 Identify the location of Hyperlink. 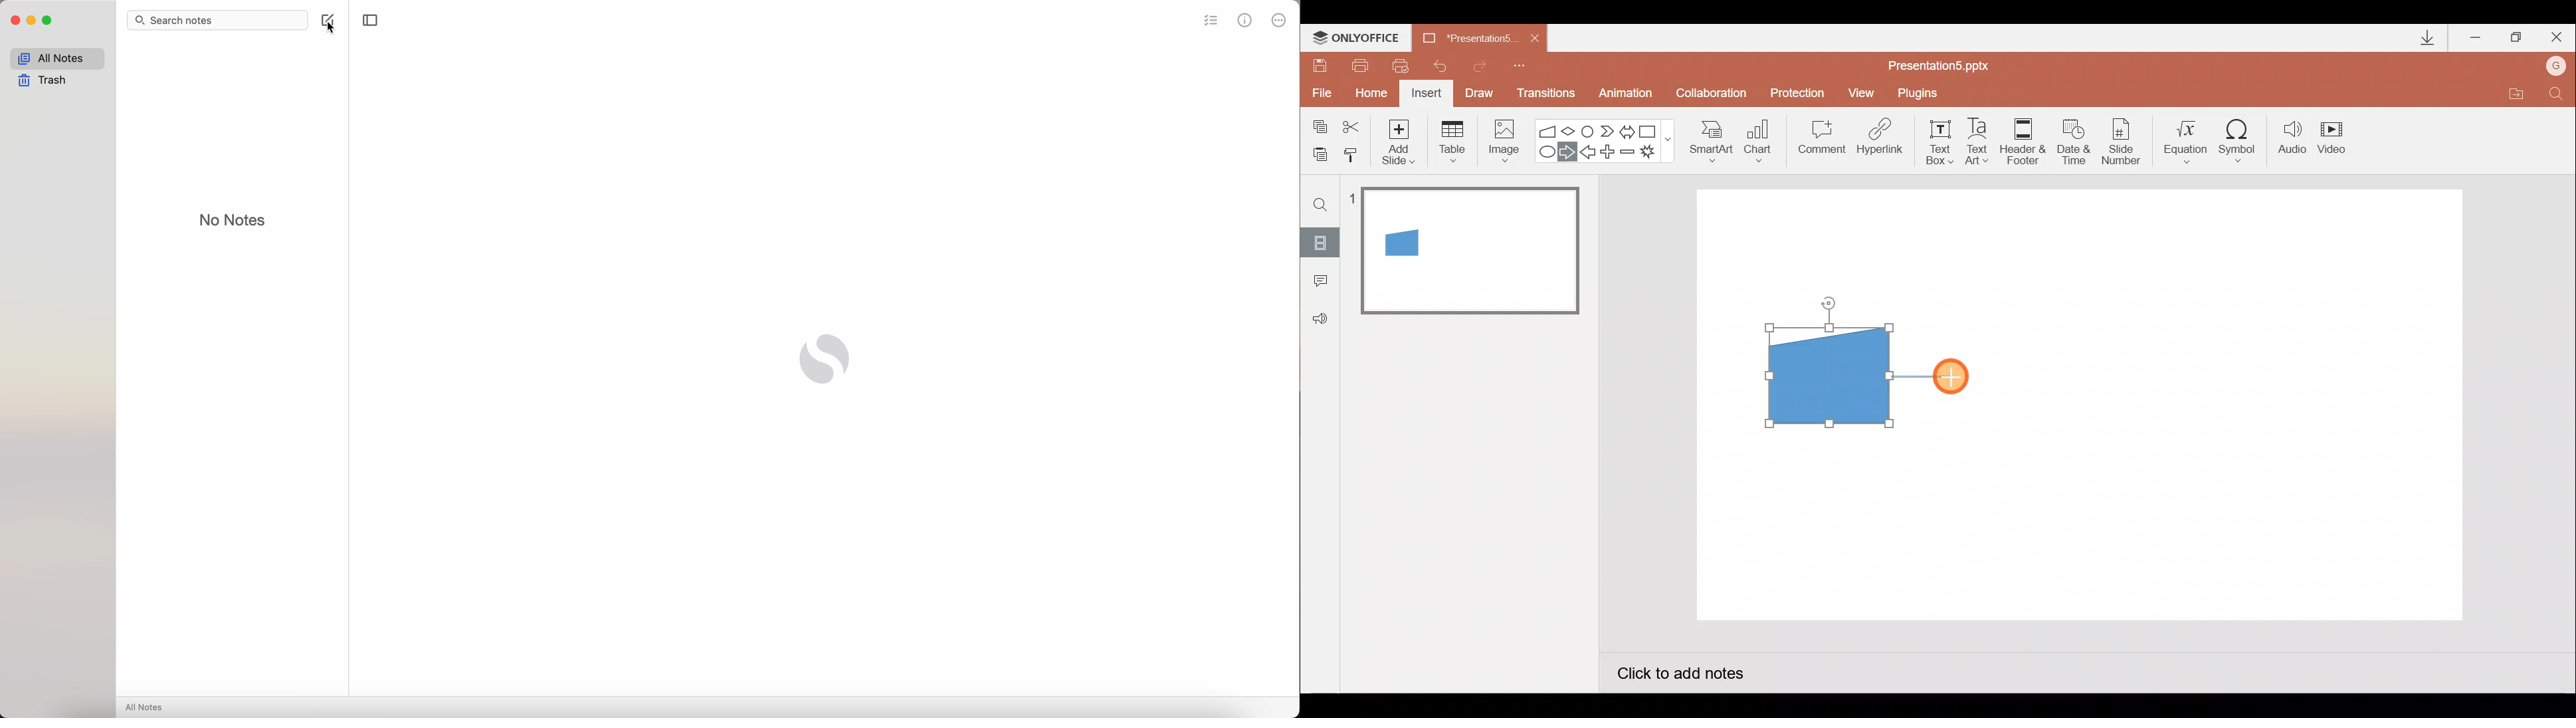
(1881, 141).